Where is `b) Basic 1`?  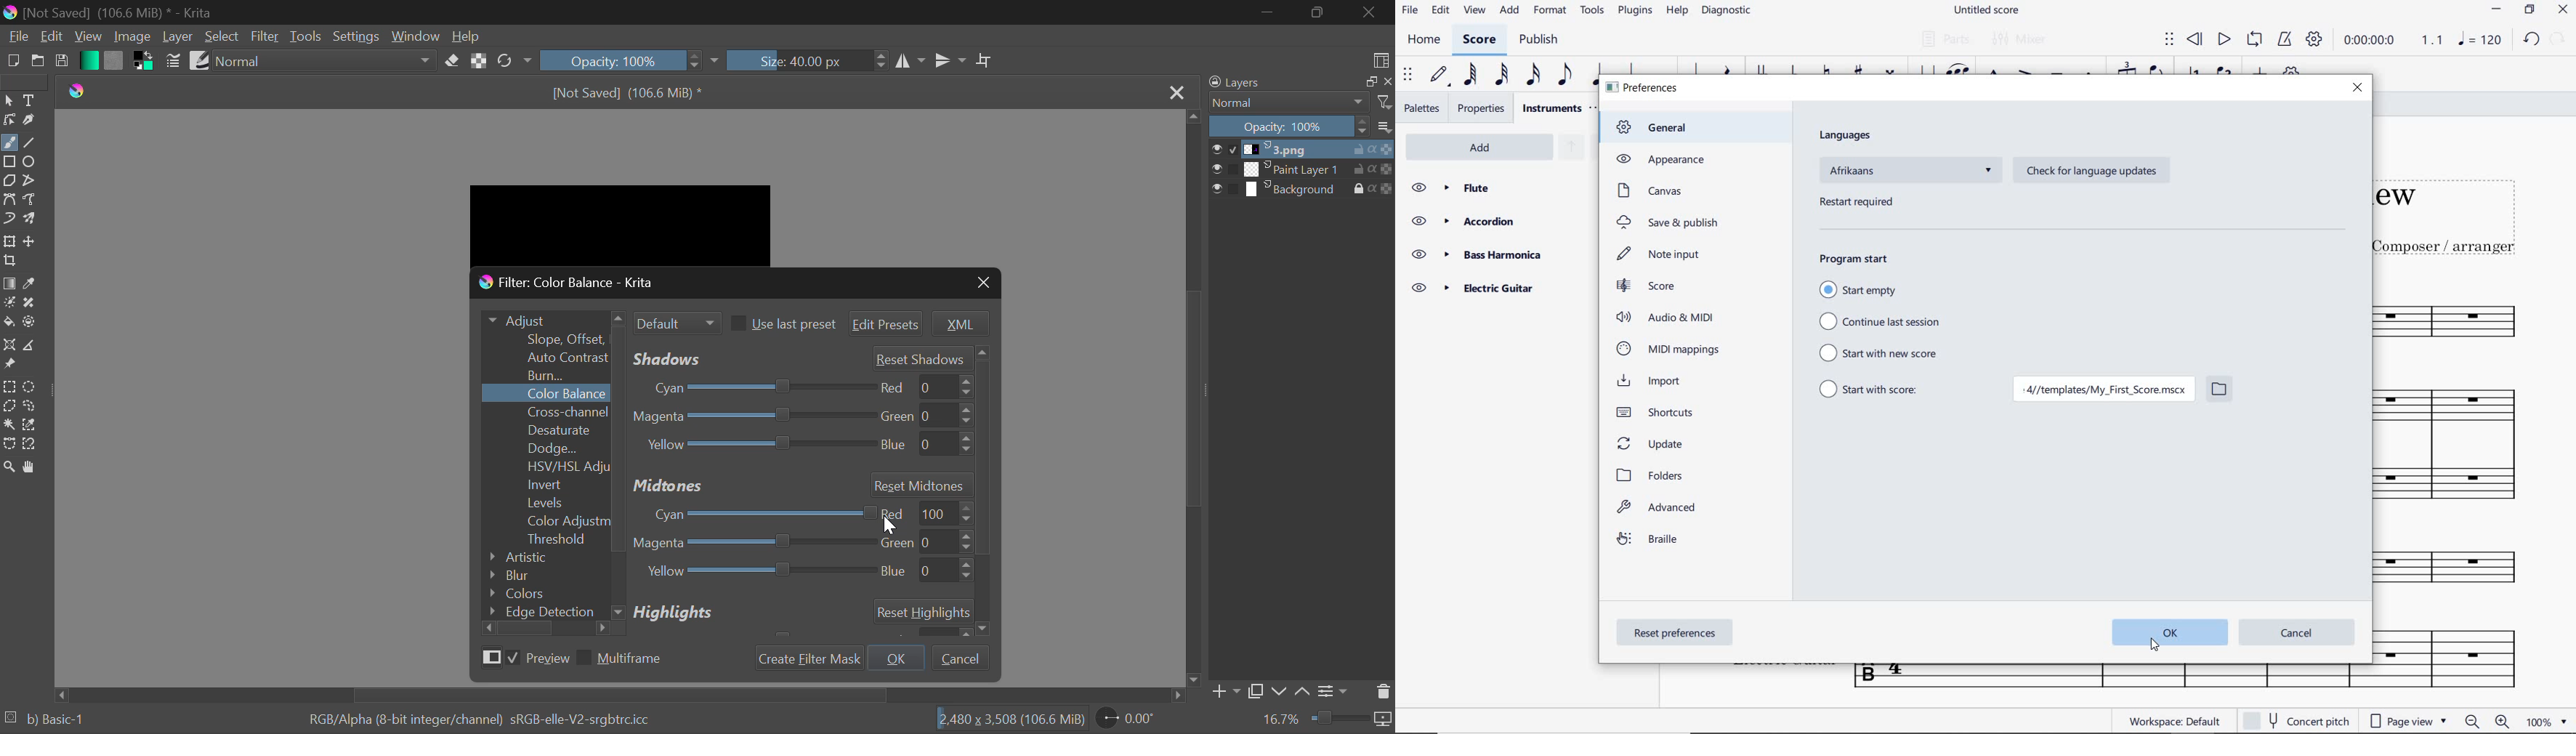 b) Basic 1 is located at coordinates (62, 722).